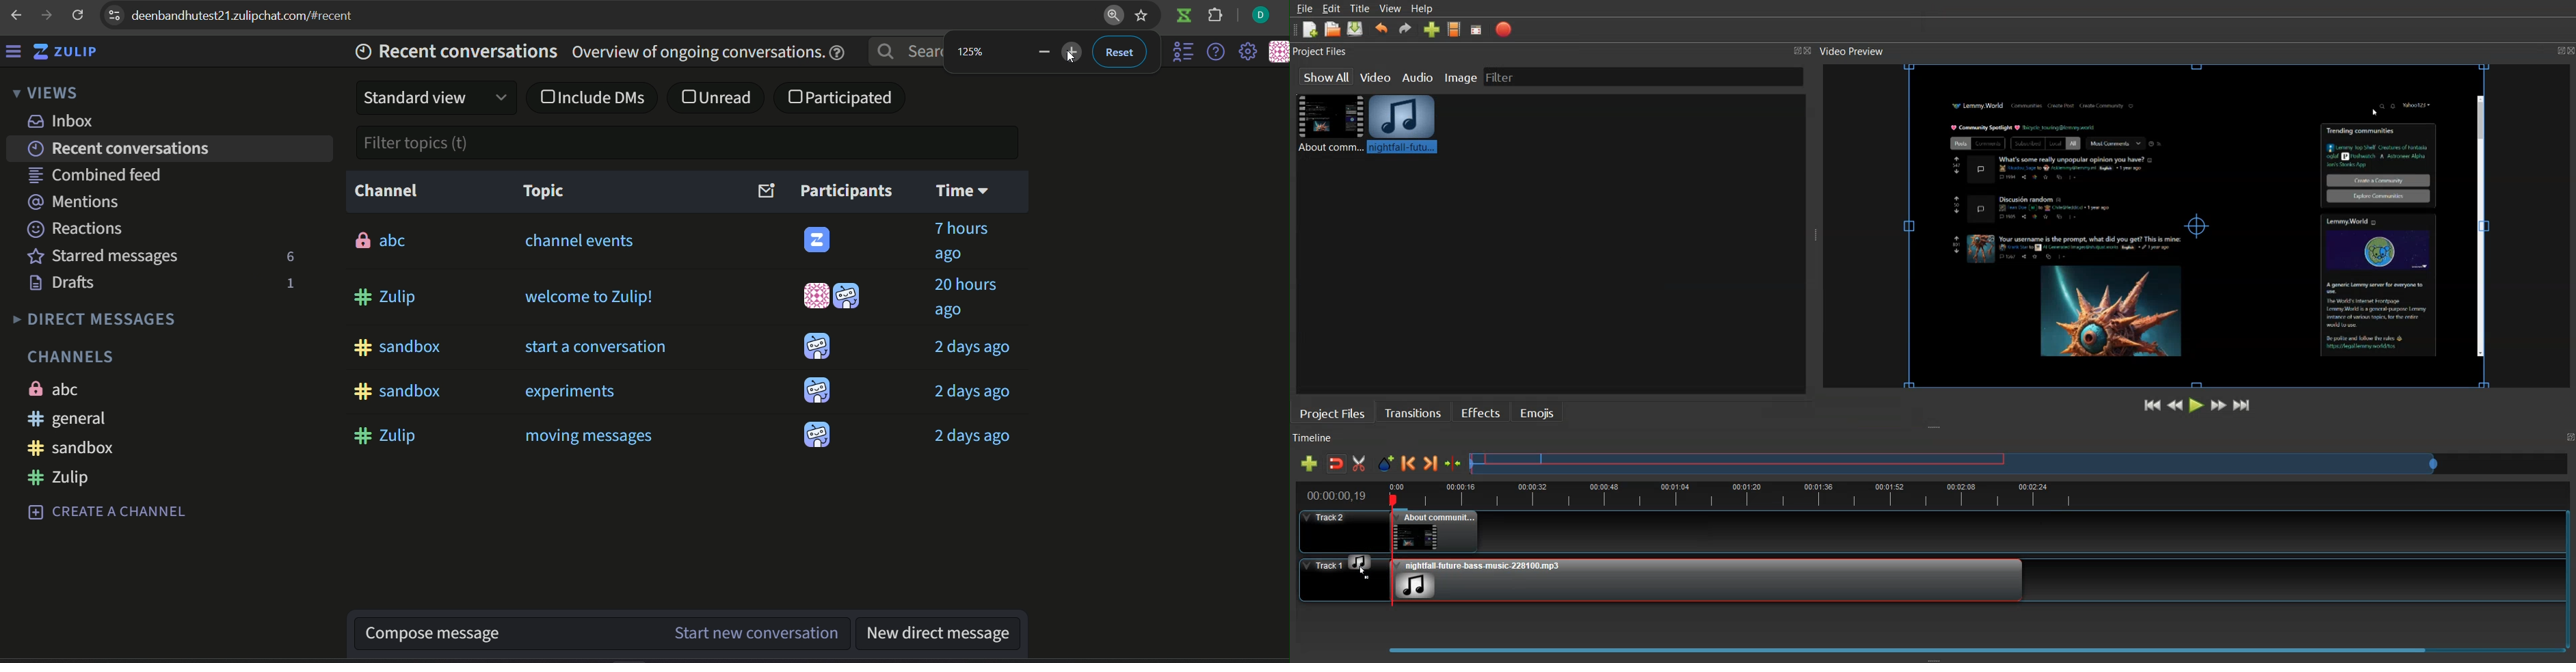 The height and width of the screenshot is (672, 2576). What do you see at coordinates (288, 284) in the screenshot?
I see `number` at bounding box center [288, 284].